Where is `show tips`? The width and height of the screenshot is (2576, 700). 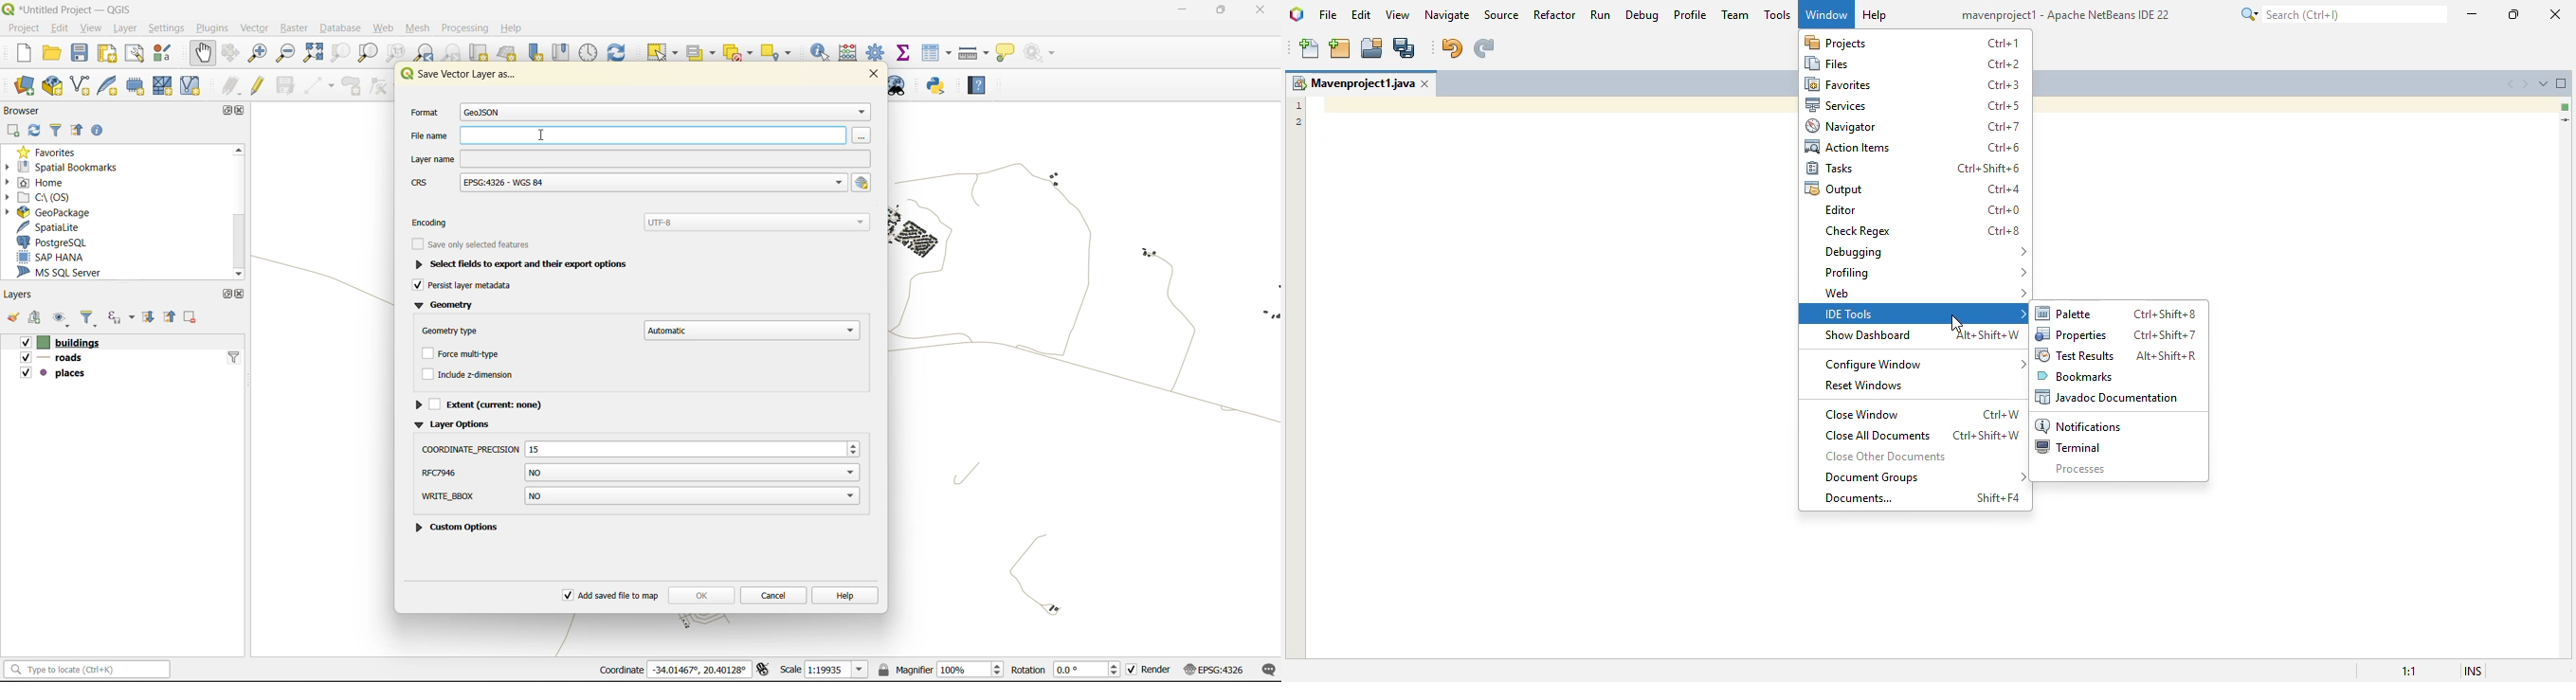 show tips is located at coordinates (1005, 54).